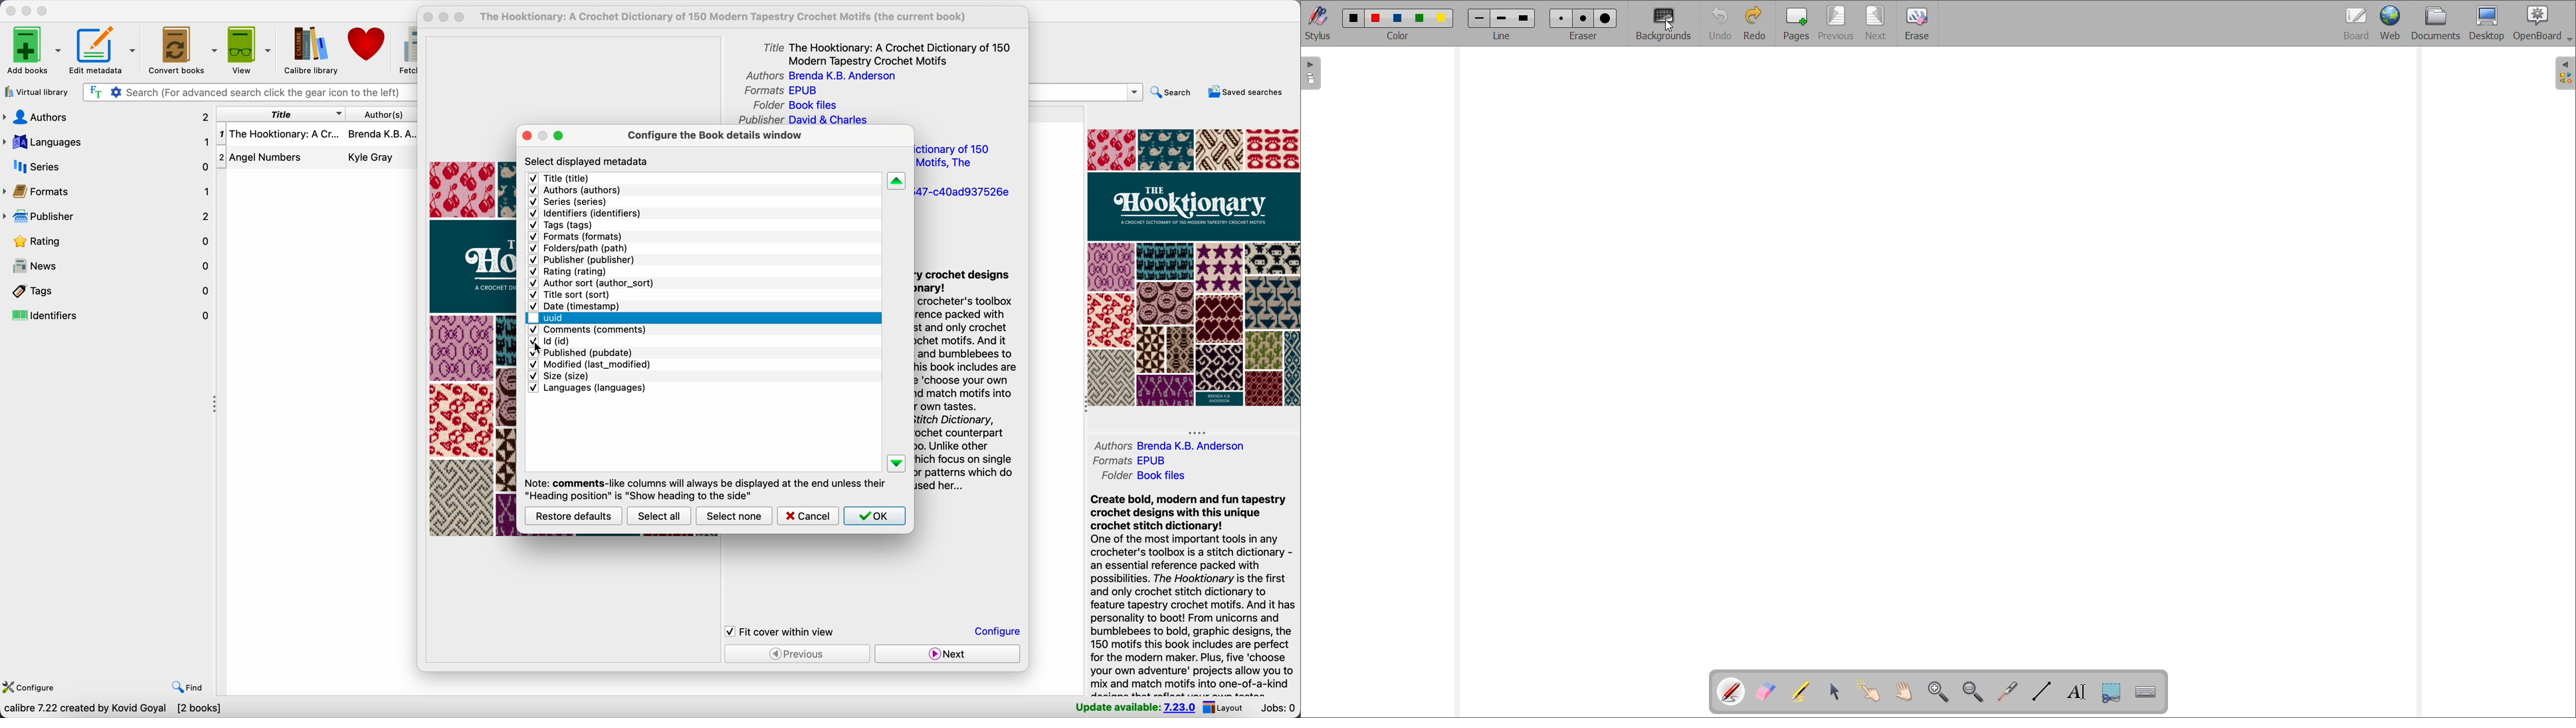 The width and height of the screenshot is (2576, 728). I want to click on title, so click(889, 52).